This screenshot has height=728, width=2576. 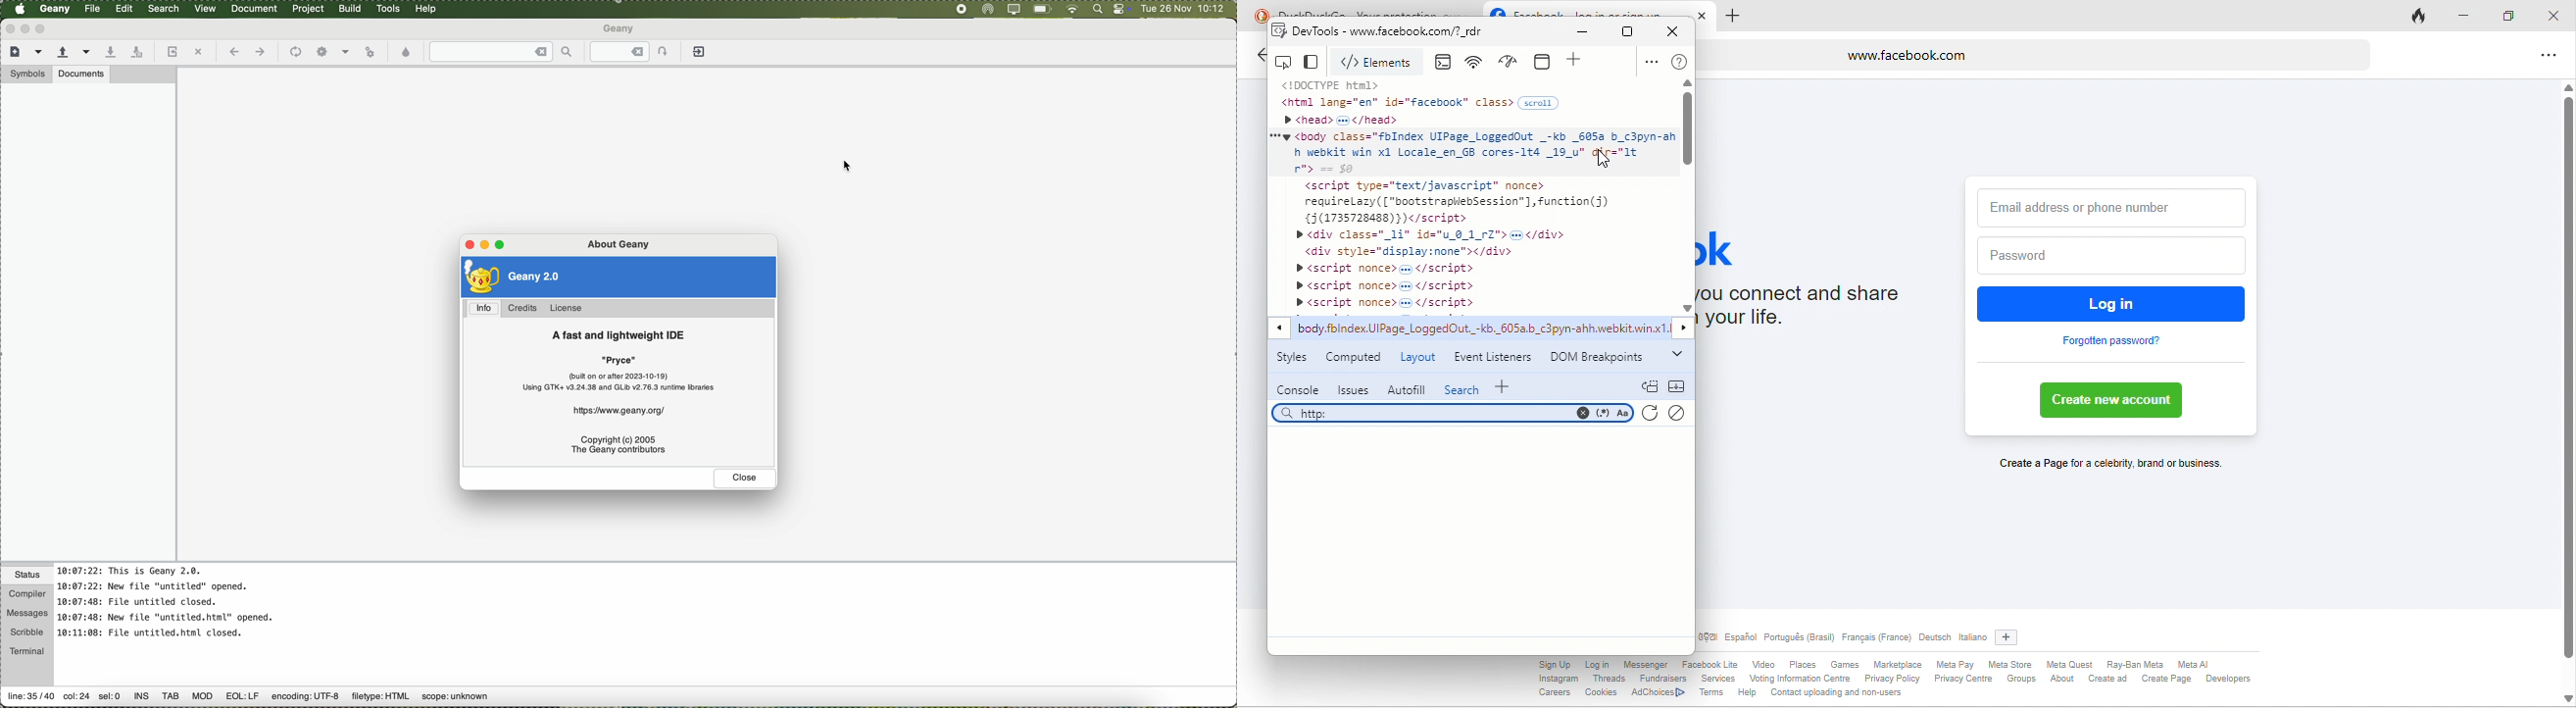 What do you see at coordinates (45, 32) in the screenshot?
I see `maximize Geany` at bounding box center [45, 32].